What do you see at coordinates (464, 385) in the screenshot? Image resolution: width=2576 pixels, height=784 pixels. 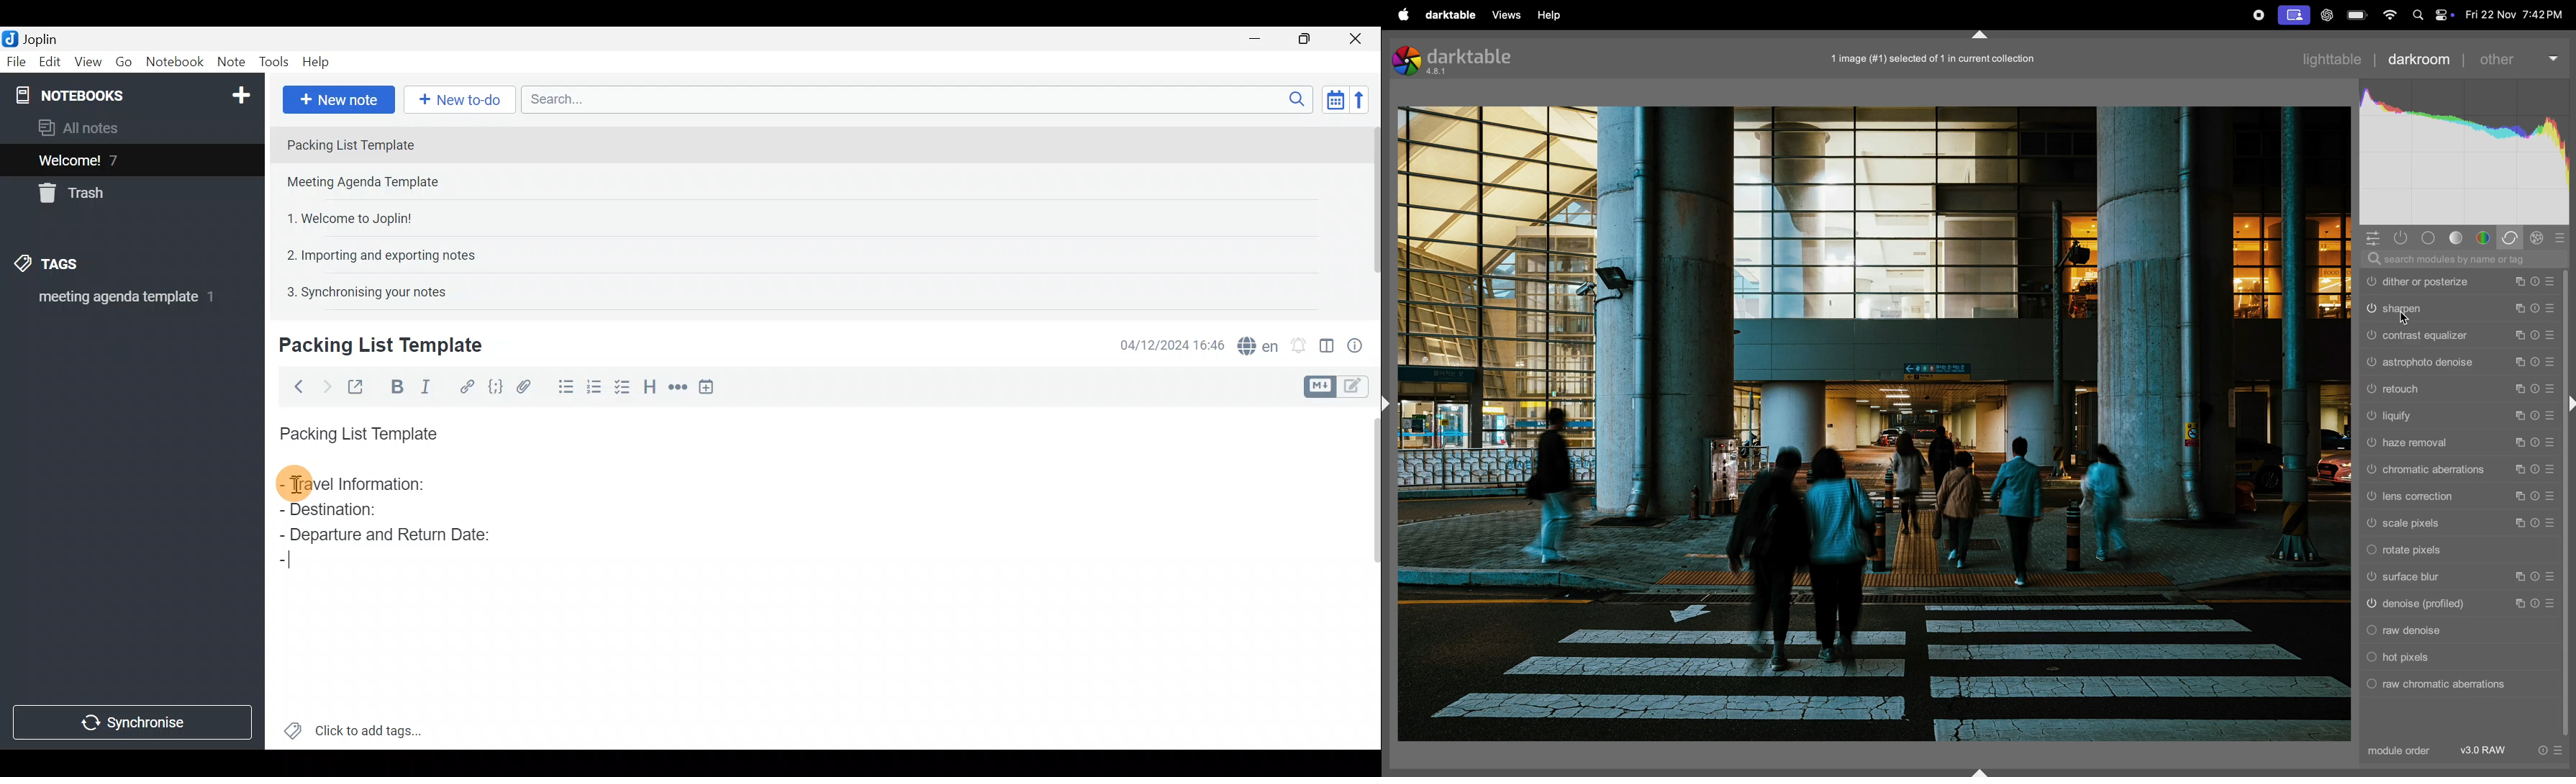 I see `Hyperlink` at bounding box center [464, 385].